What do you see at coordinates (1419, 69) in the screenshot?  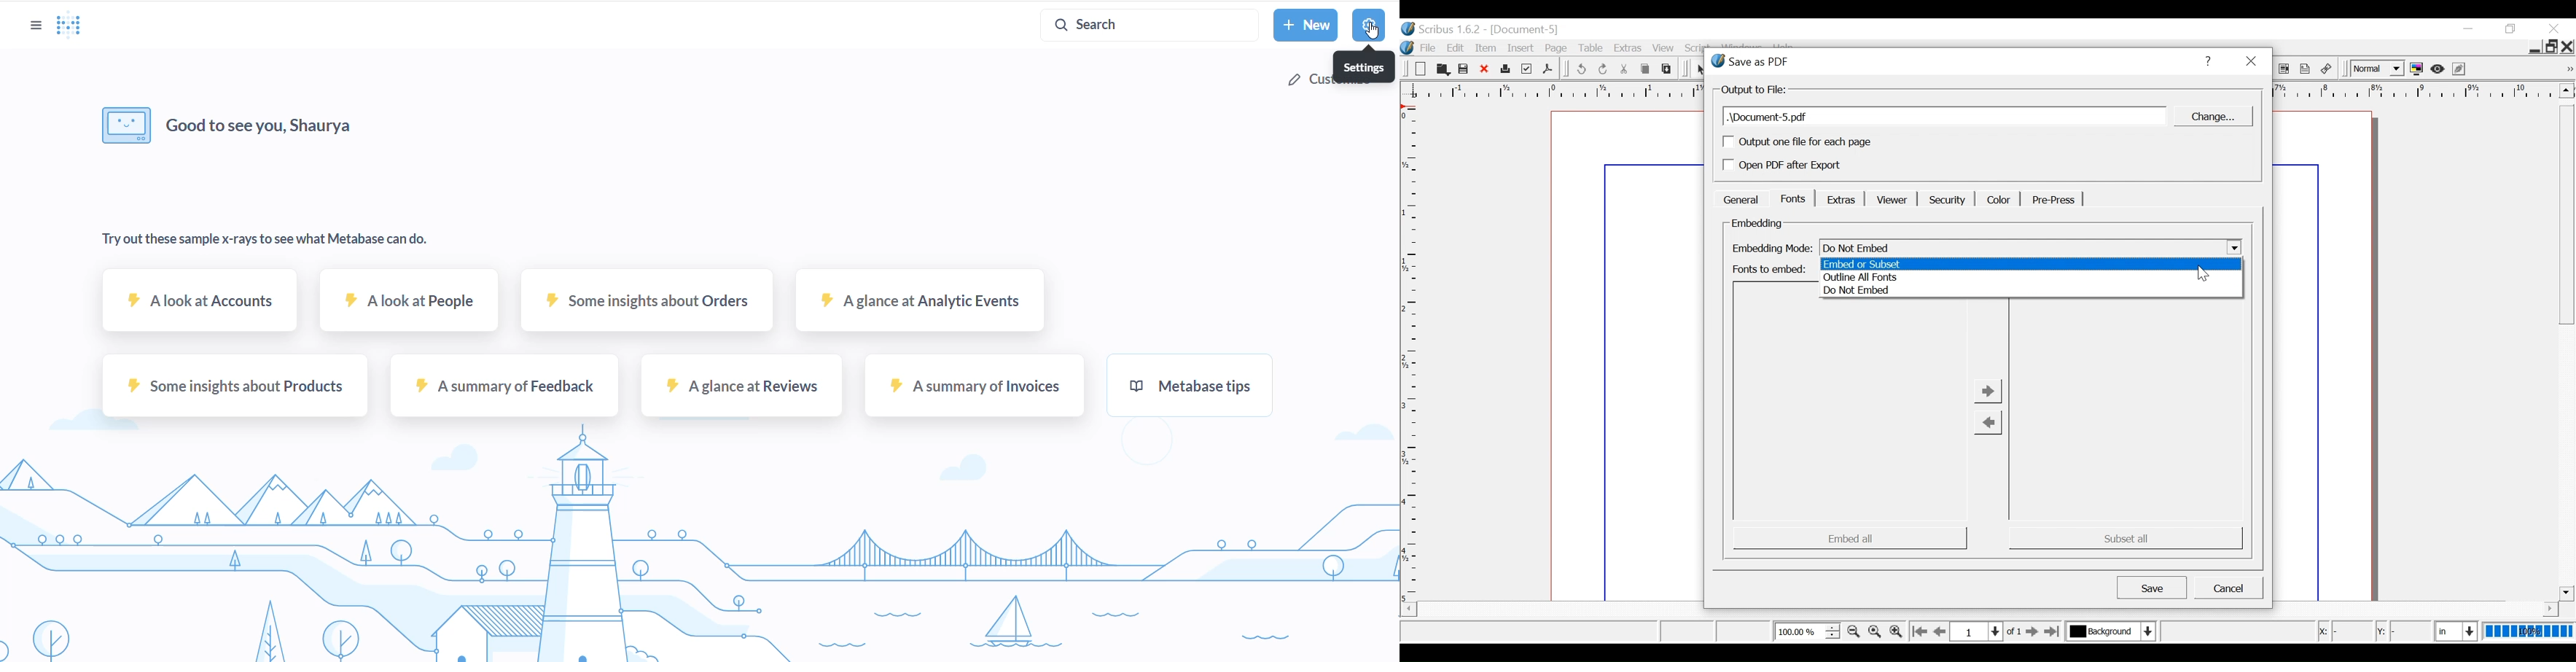 I see `Open` at bounding box center [1419, 69].